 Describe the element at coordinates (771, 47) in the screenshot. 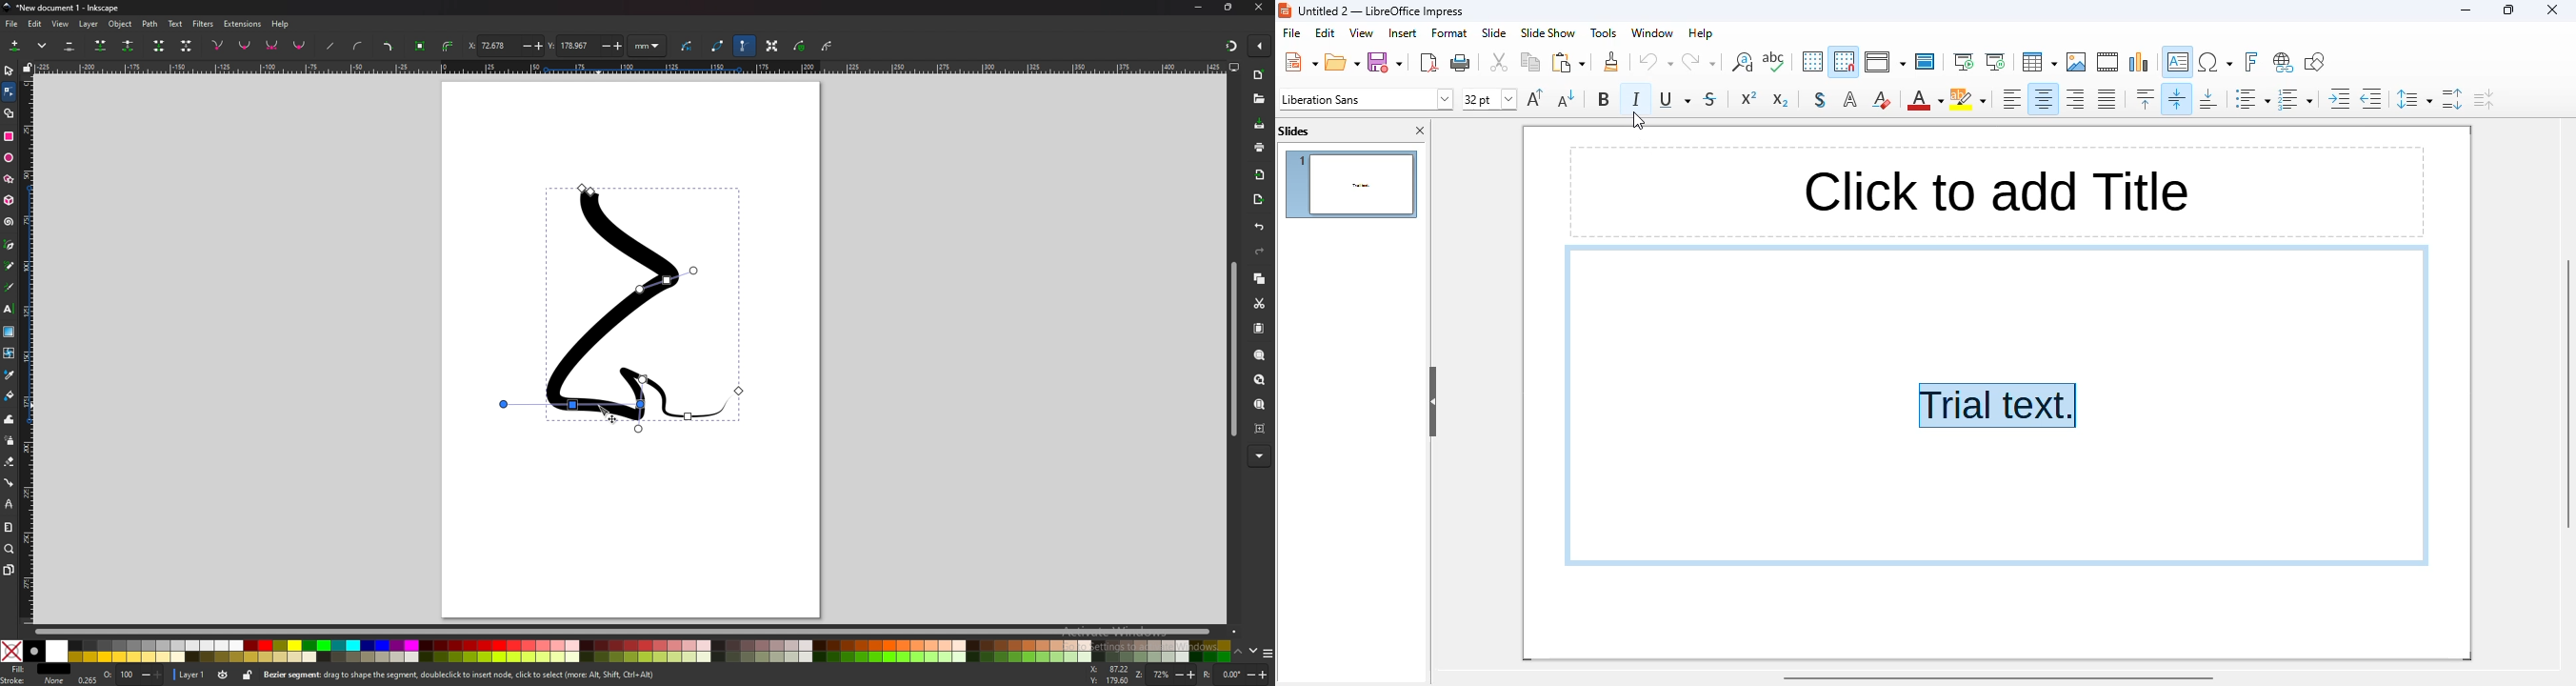

I see `transformation handle` at that location.